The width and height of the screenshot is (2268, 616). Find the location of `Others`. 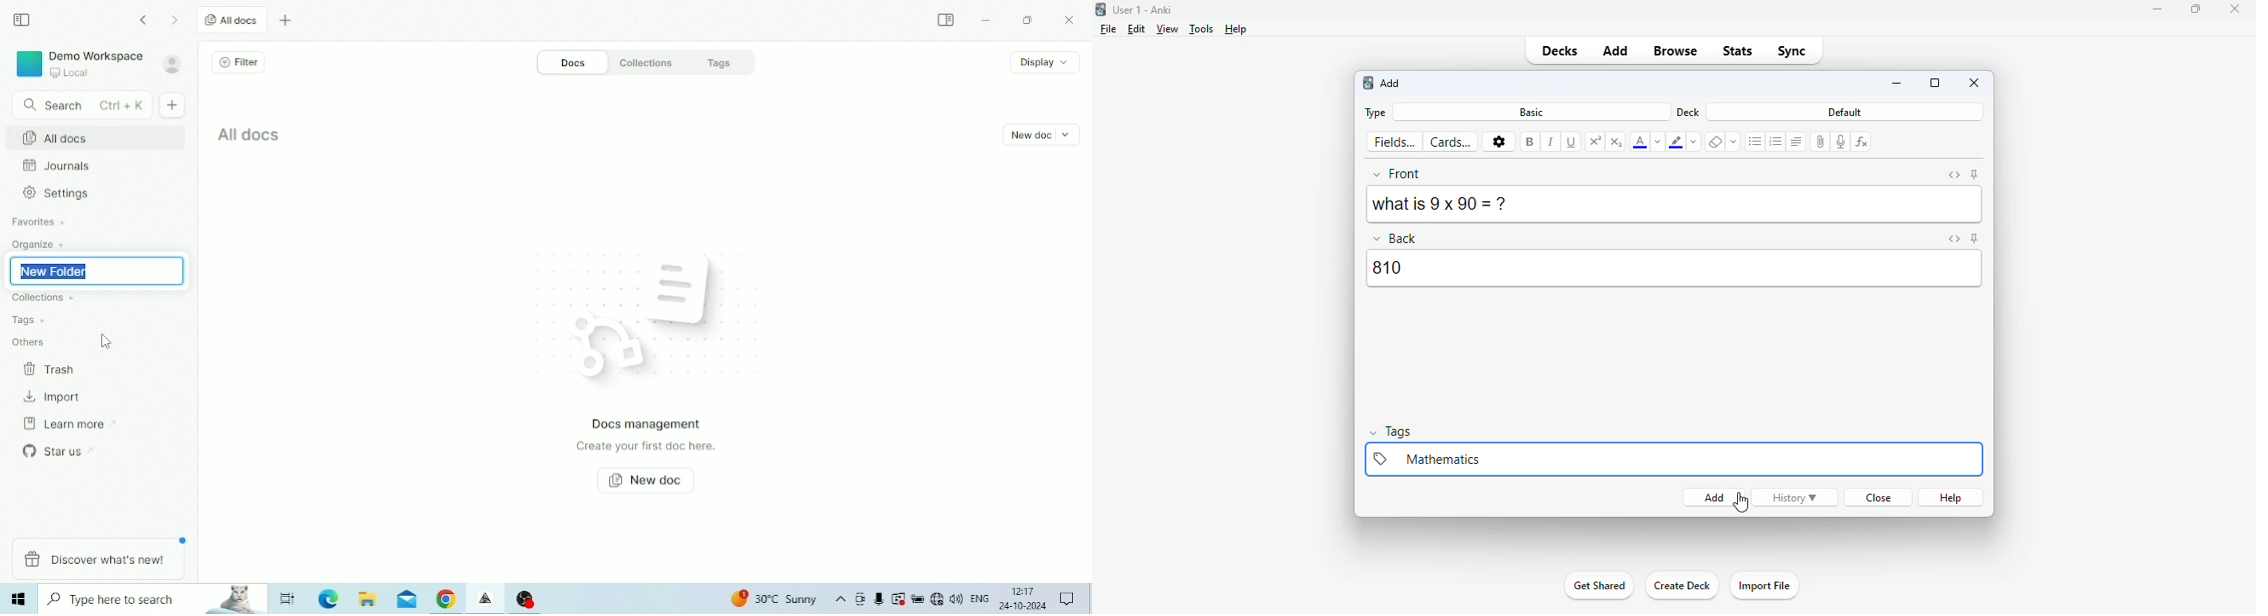

Others is located at coordinates (27, 343).